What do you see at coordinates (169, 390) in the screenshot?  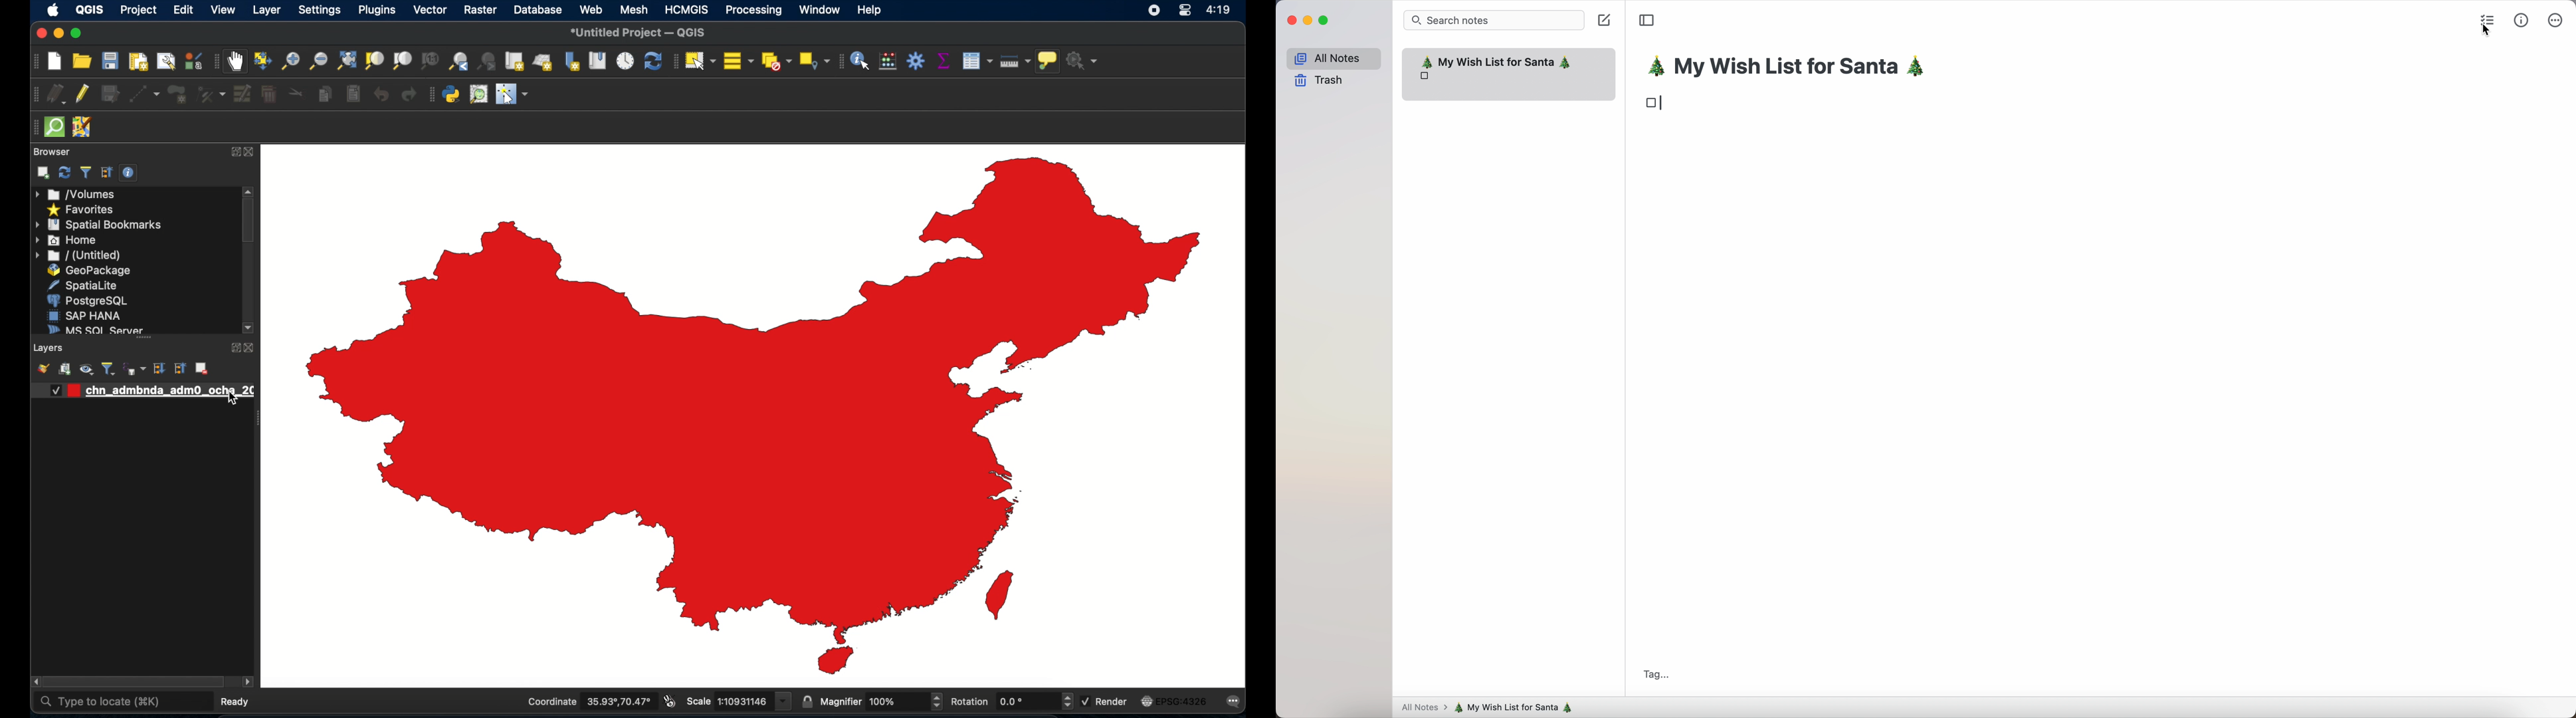 I see `layer 1` at bounding box center [169, 390].